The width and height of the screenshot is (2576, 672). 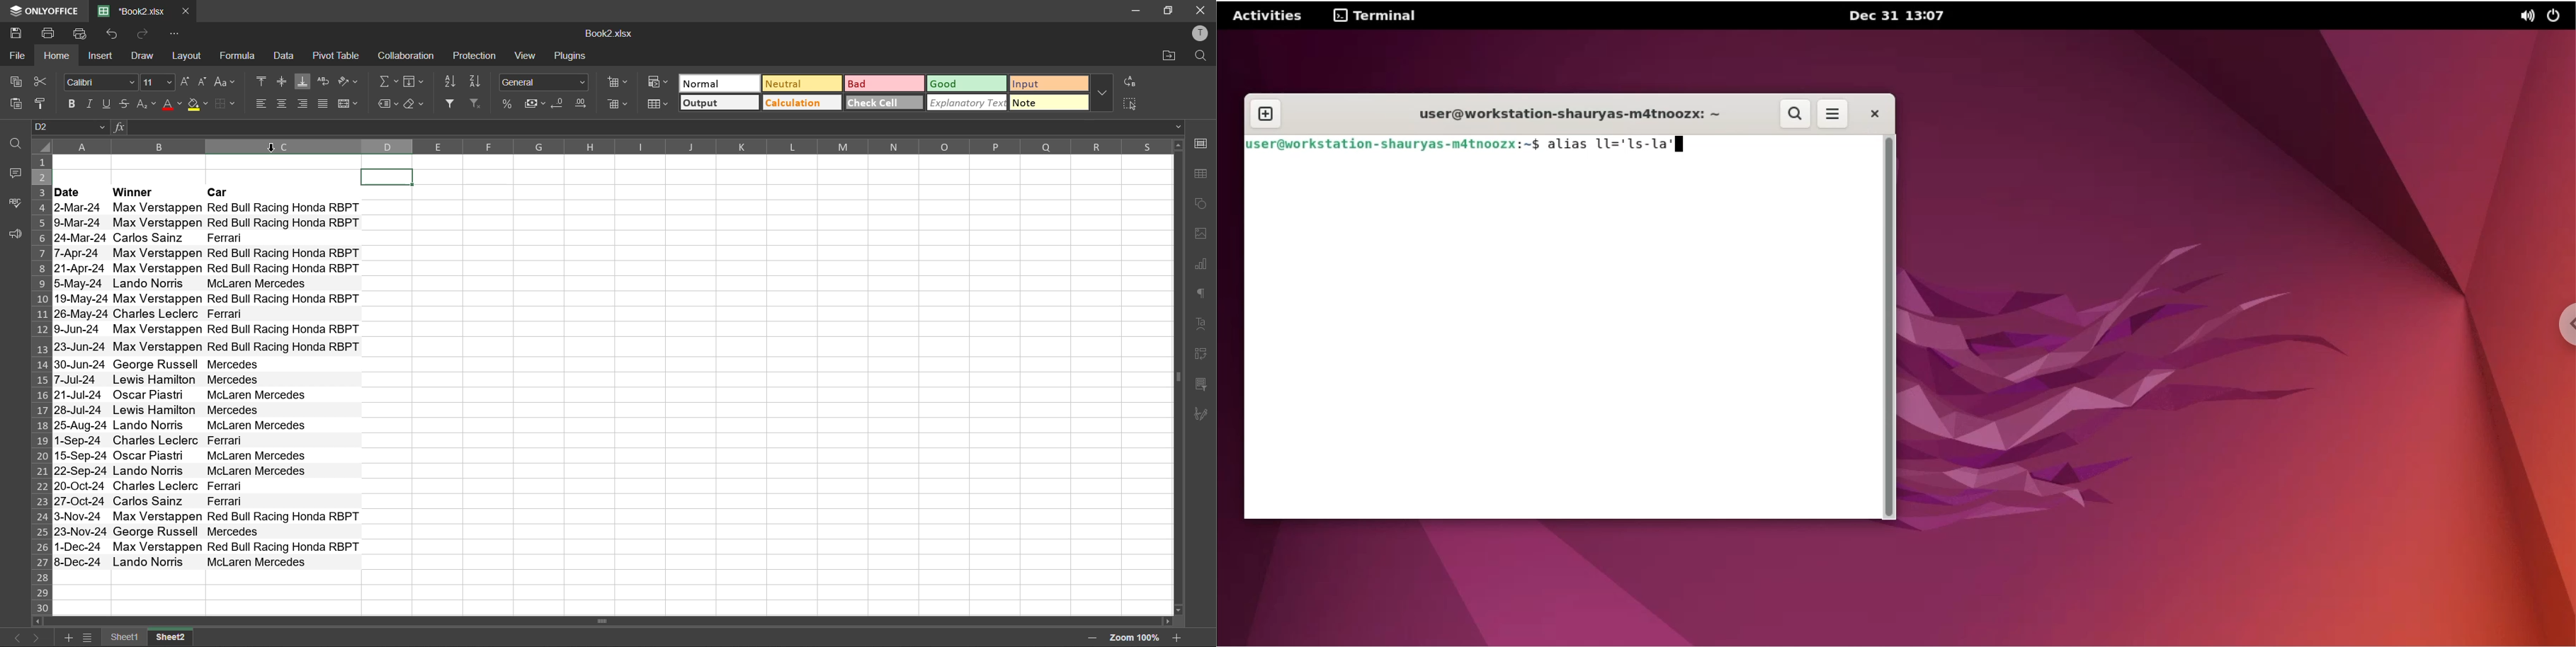 What do you see at coordinates (1893, 326) in the screenshot?
I see `scrollbar` at bounding box center [1893, 326].